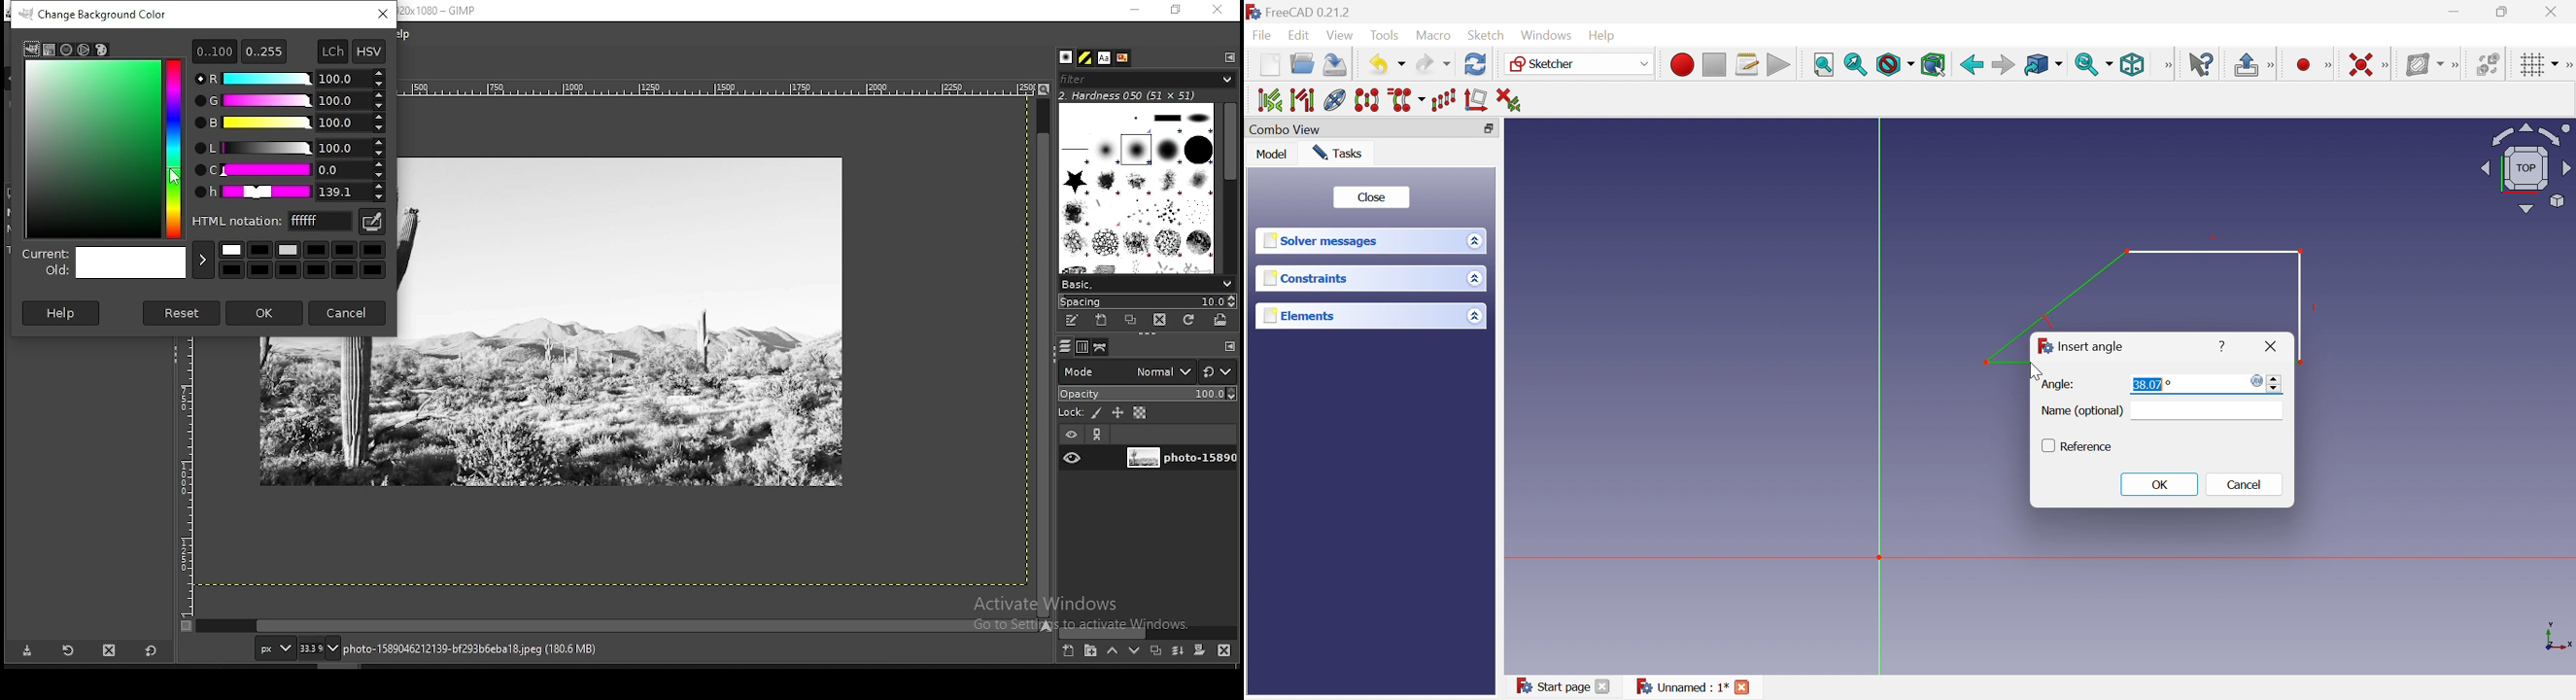 This screenshot has height=700, width=2576. What do you see at coordinates (1106, 57) in the screenshot?
I see `fonts` at bounding box center [1106, 57].